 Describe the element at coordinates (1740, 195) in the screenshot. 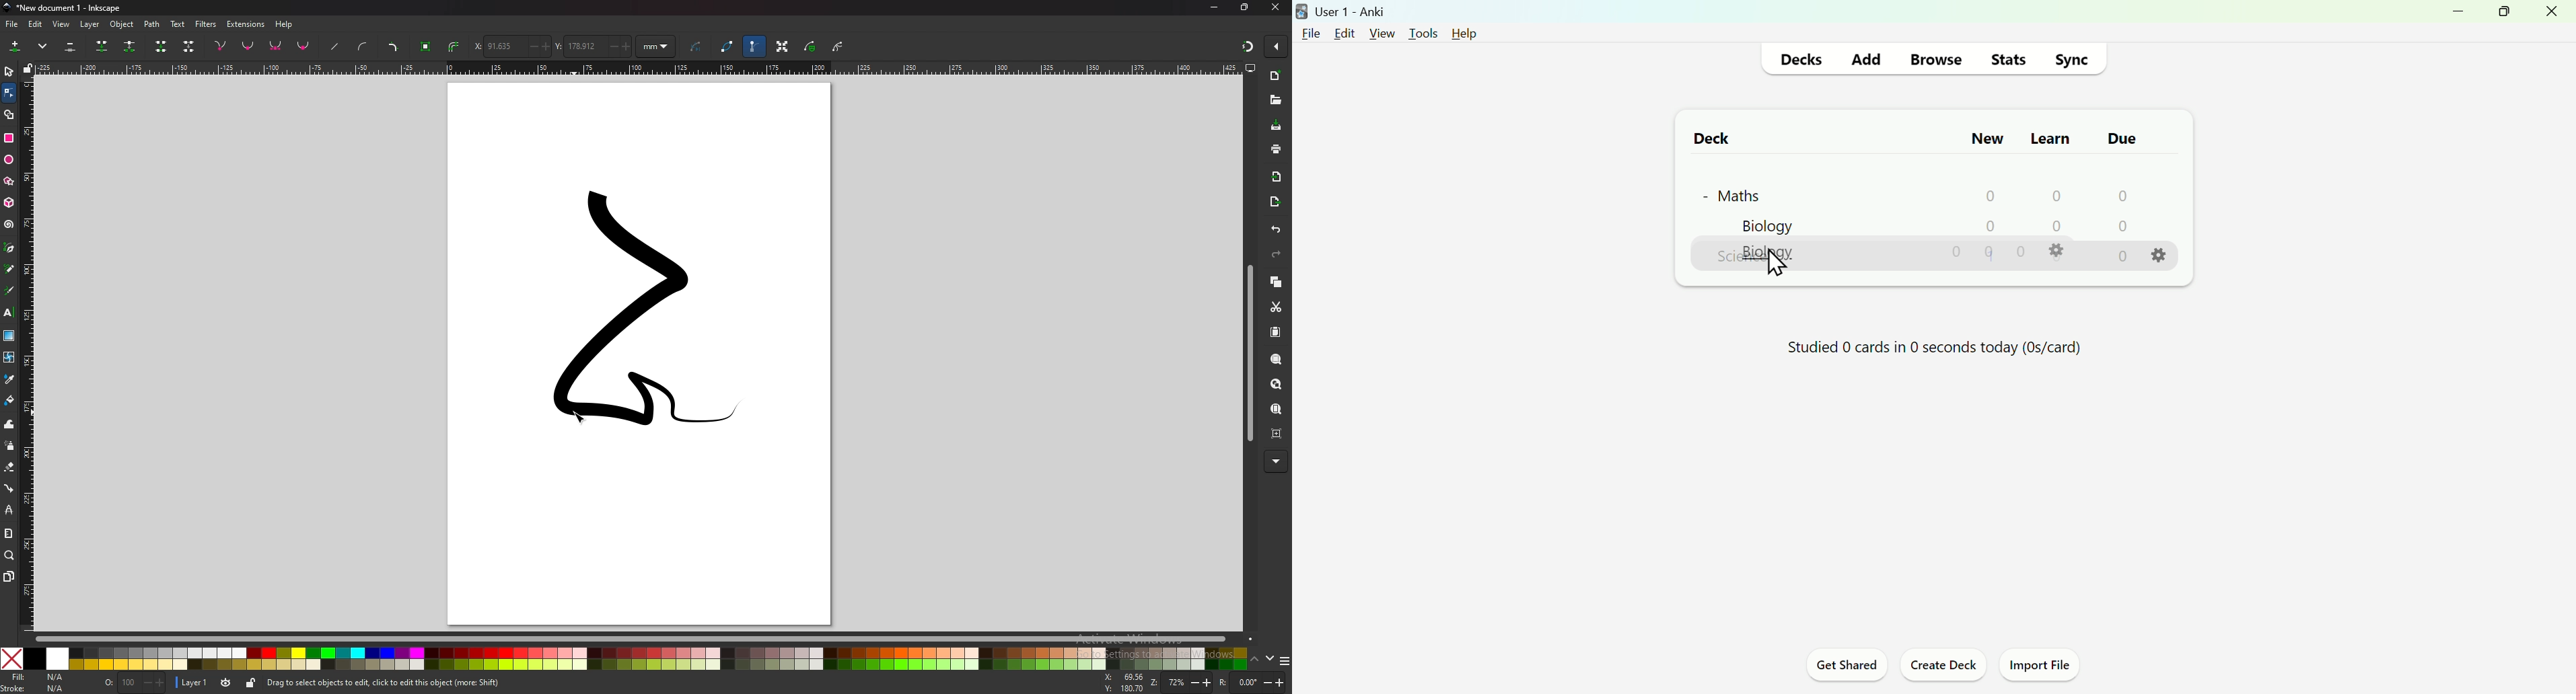

I see `+ Maths` at that location.